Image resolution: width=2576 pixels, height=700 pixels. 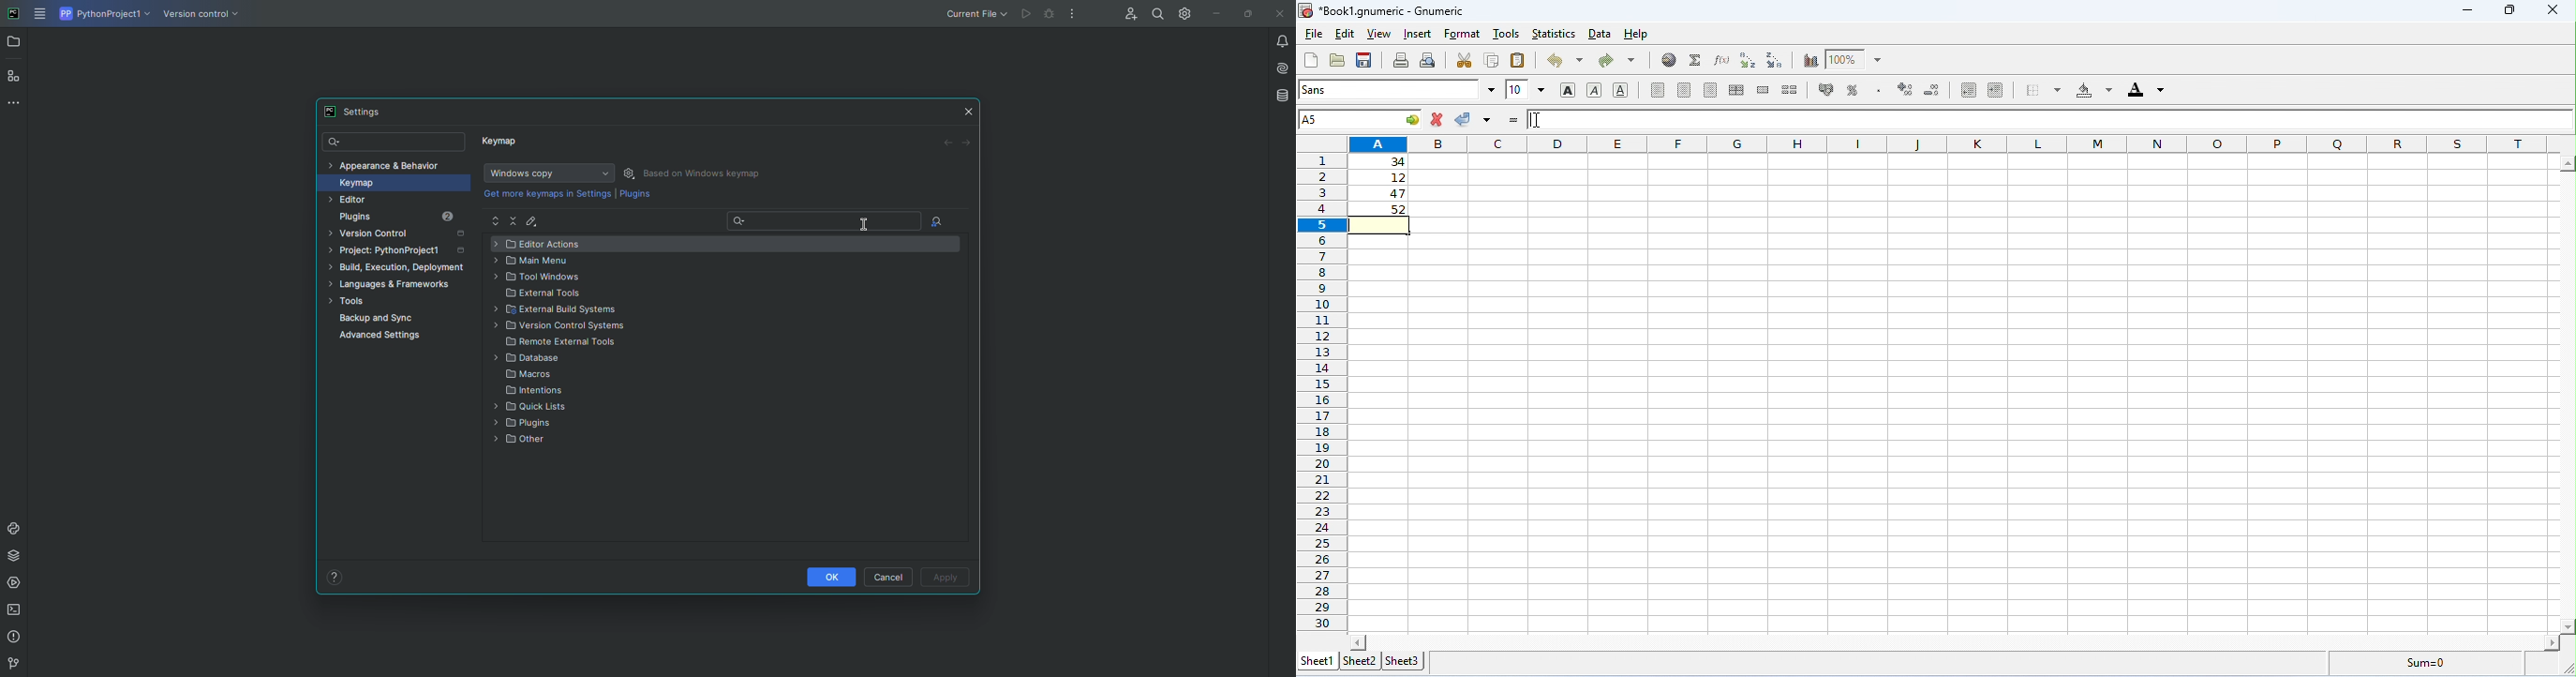 I want to click on Settings, so click(x=1182, y=13).